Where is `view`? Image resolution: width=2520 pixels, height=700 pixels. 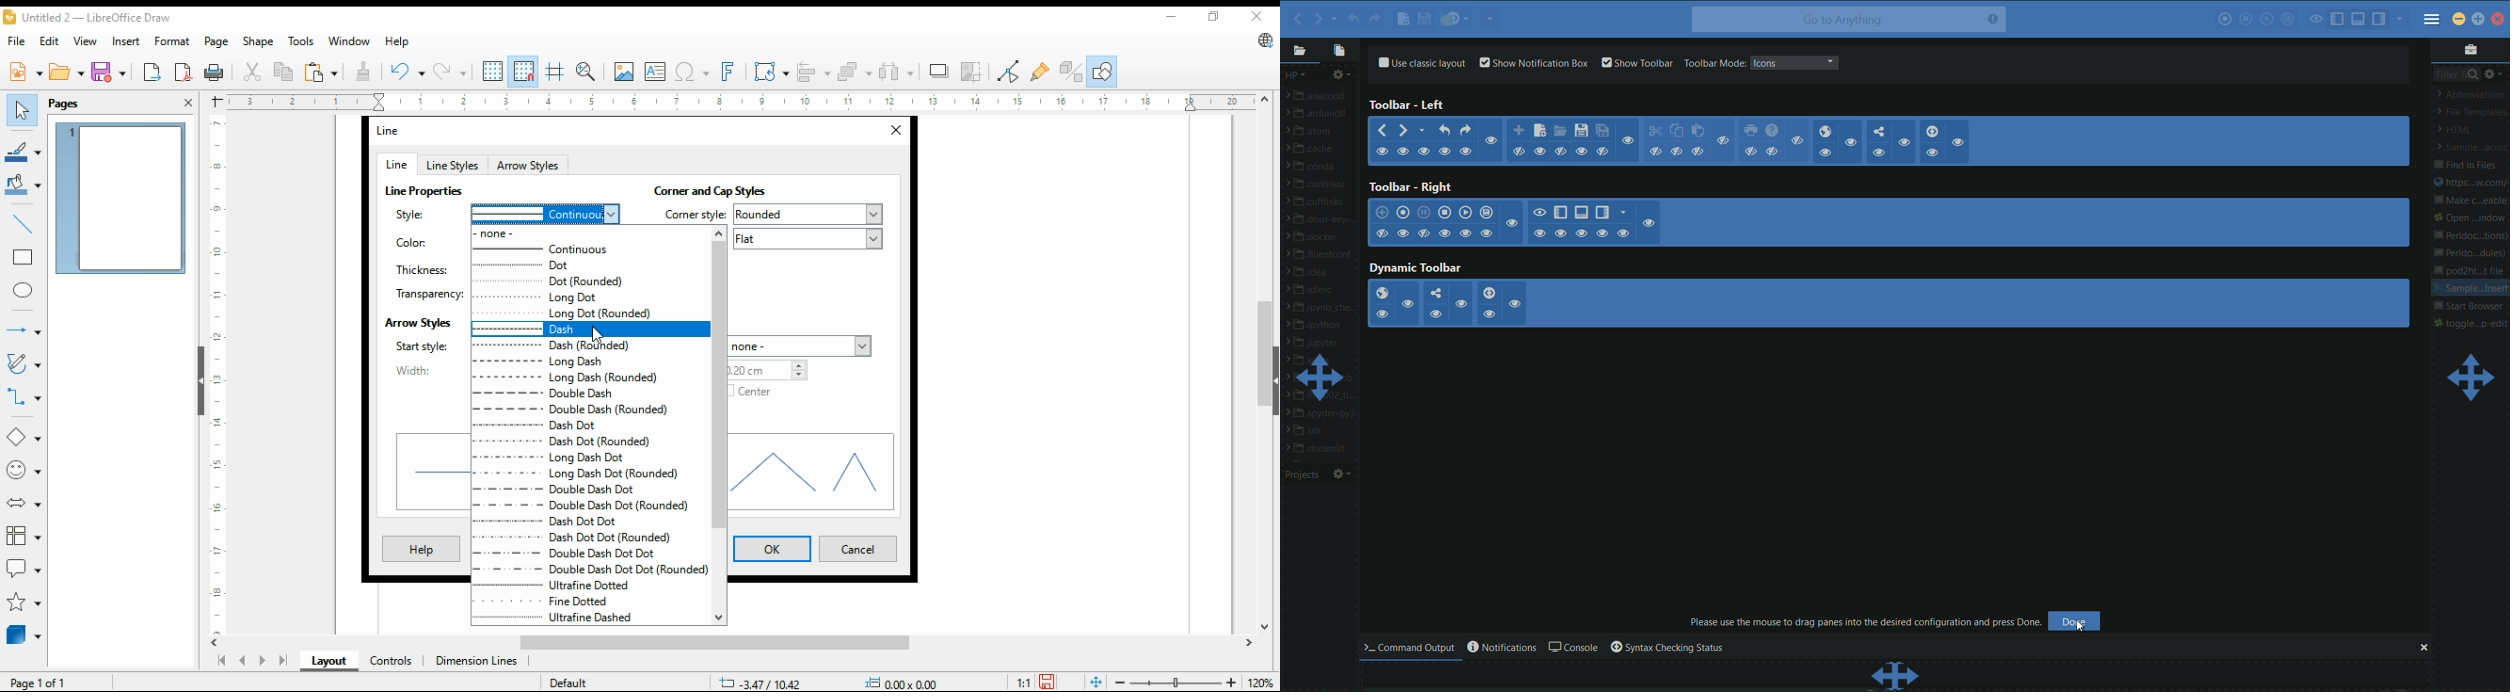 view is located at coordinates (86, 41).